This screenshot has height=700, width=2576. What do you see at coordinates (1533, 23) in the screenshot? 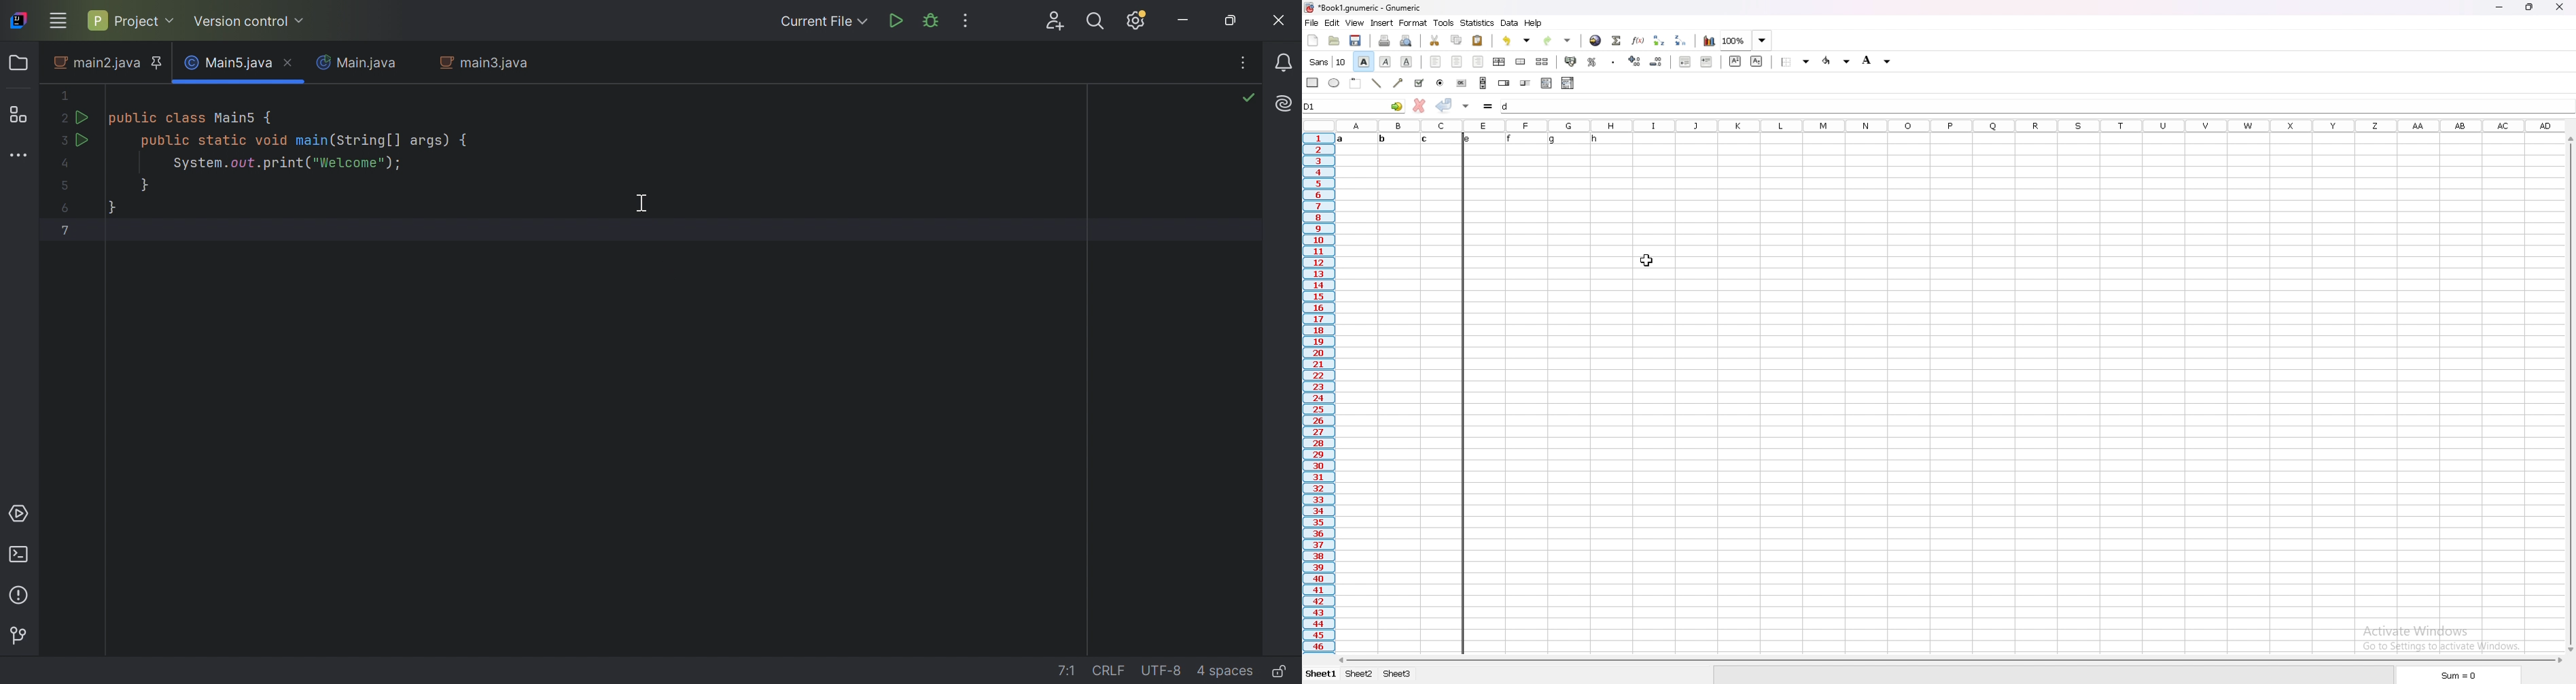
I see `help` at bounding box center [1533, 23].